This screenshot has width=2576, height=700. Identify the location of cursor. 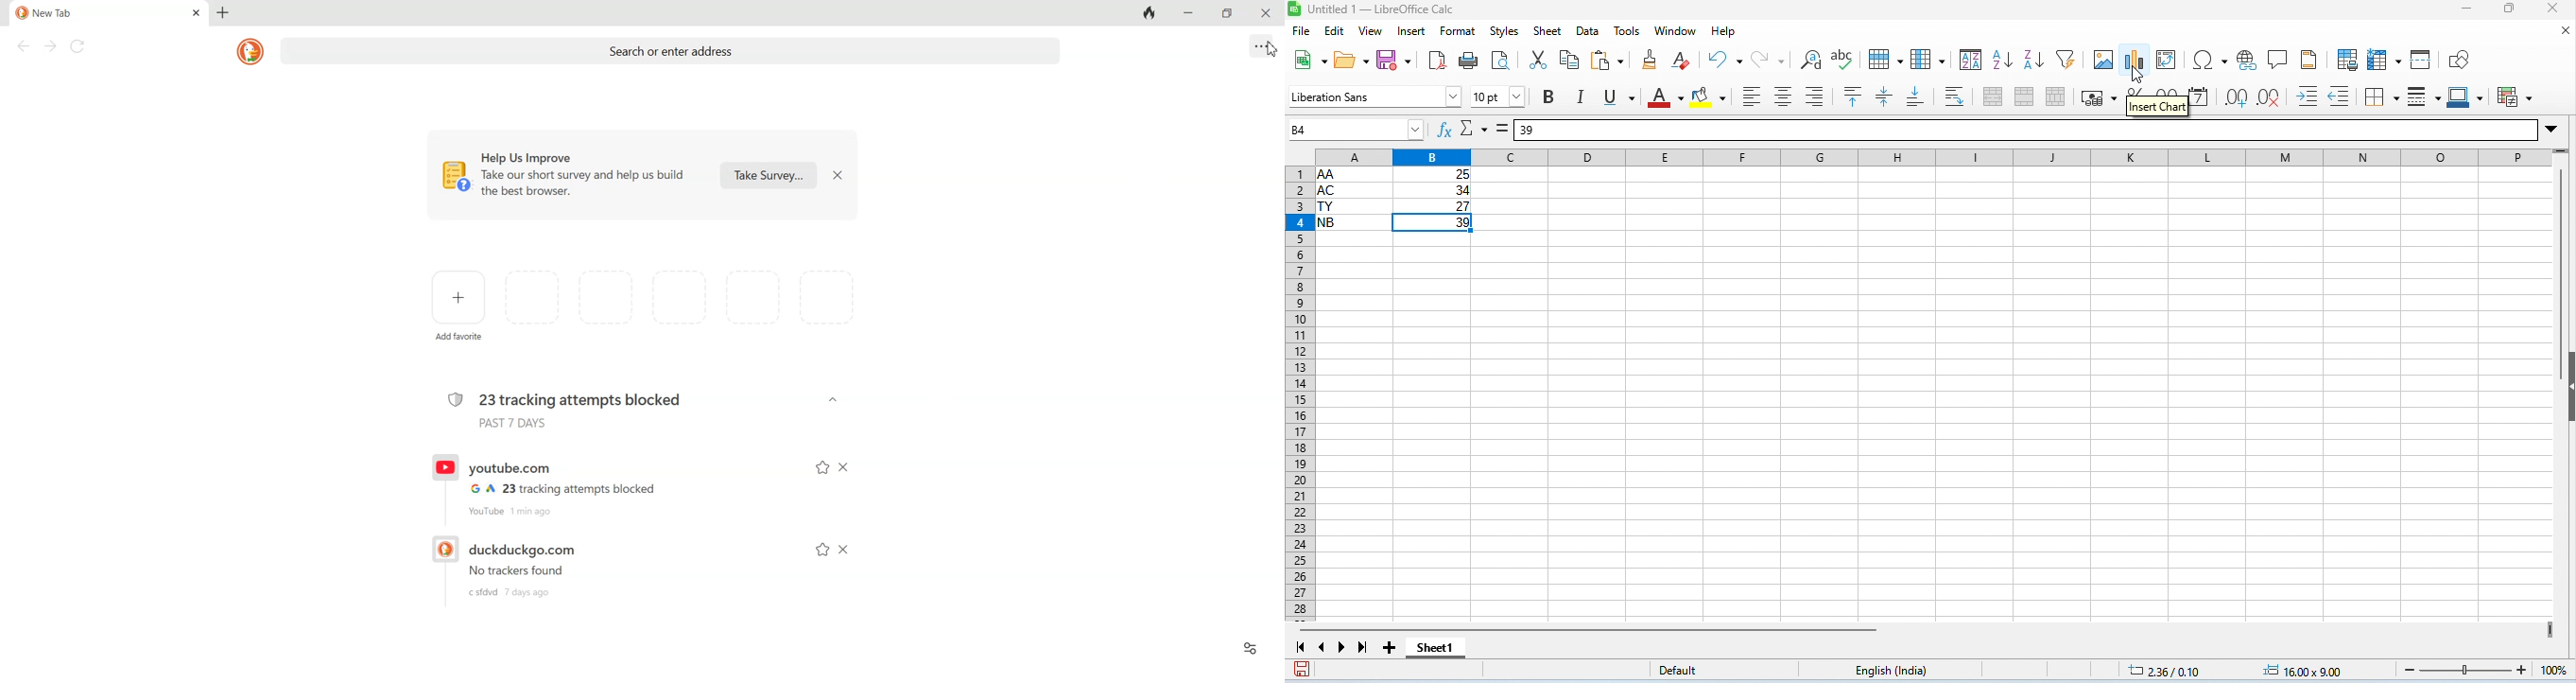
(1270, 55).